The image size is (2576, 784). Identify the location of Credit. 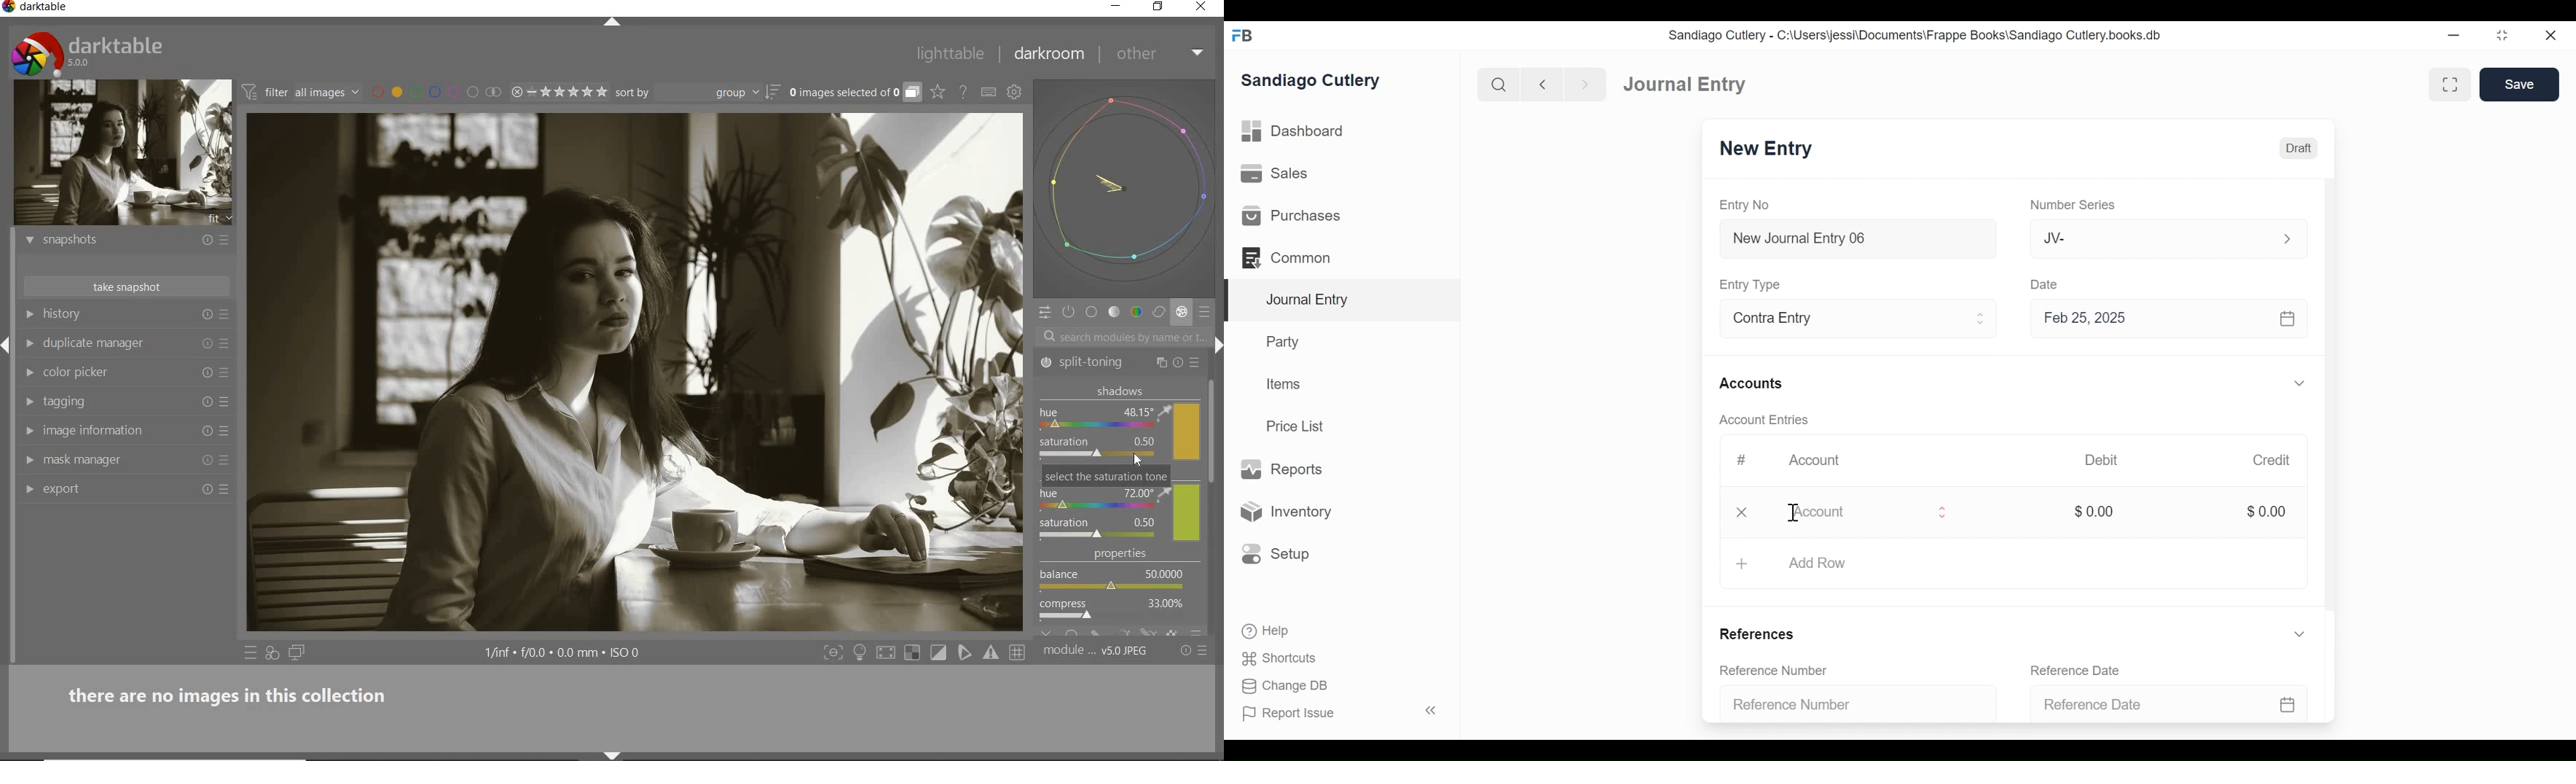
(2270, 460).